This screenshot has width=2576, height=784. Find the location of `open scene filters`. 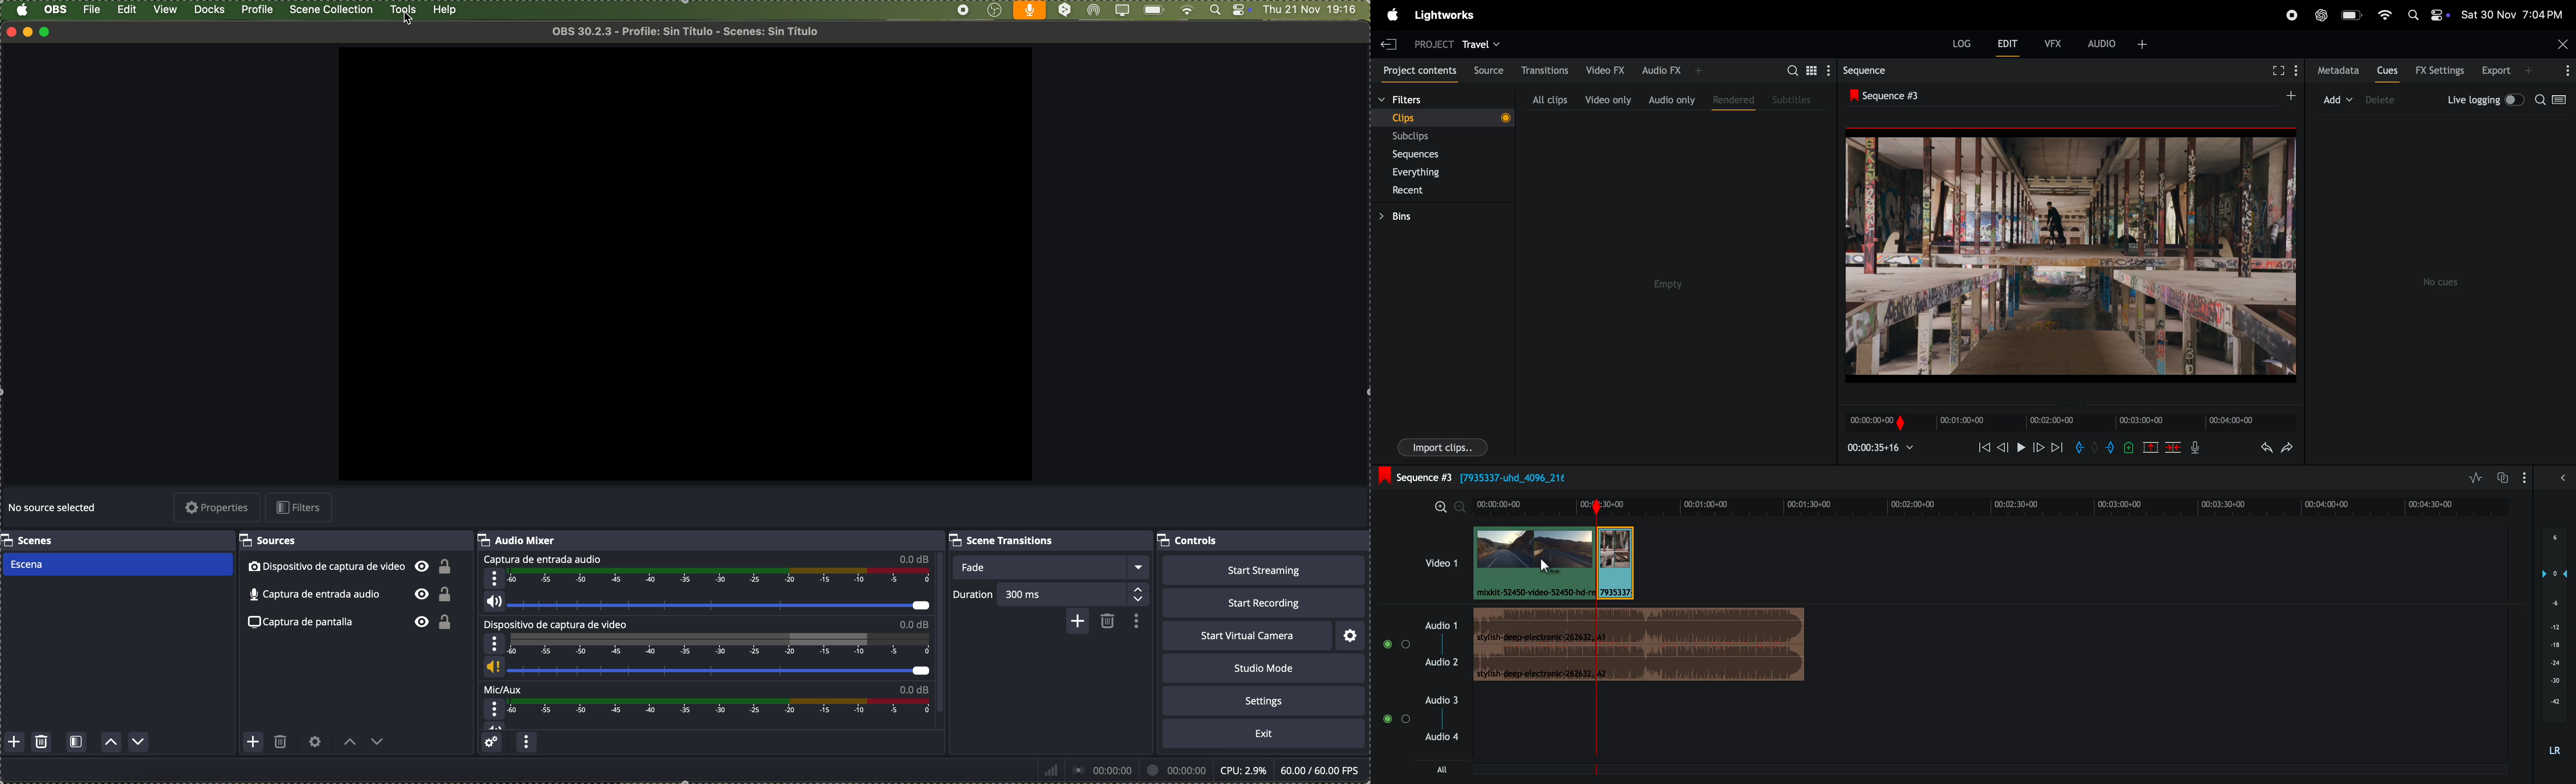

open scene filters is located at coordinates (77, 743).